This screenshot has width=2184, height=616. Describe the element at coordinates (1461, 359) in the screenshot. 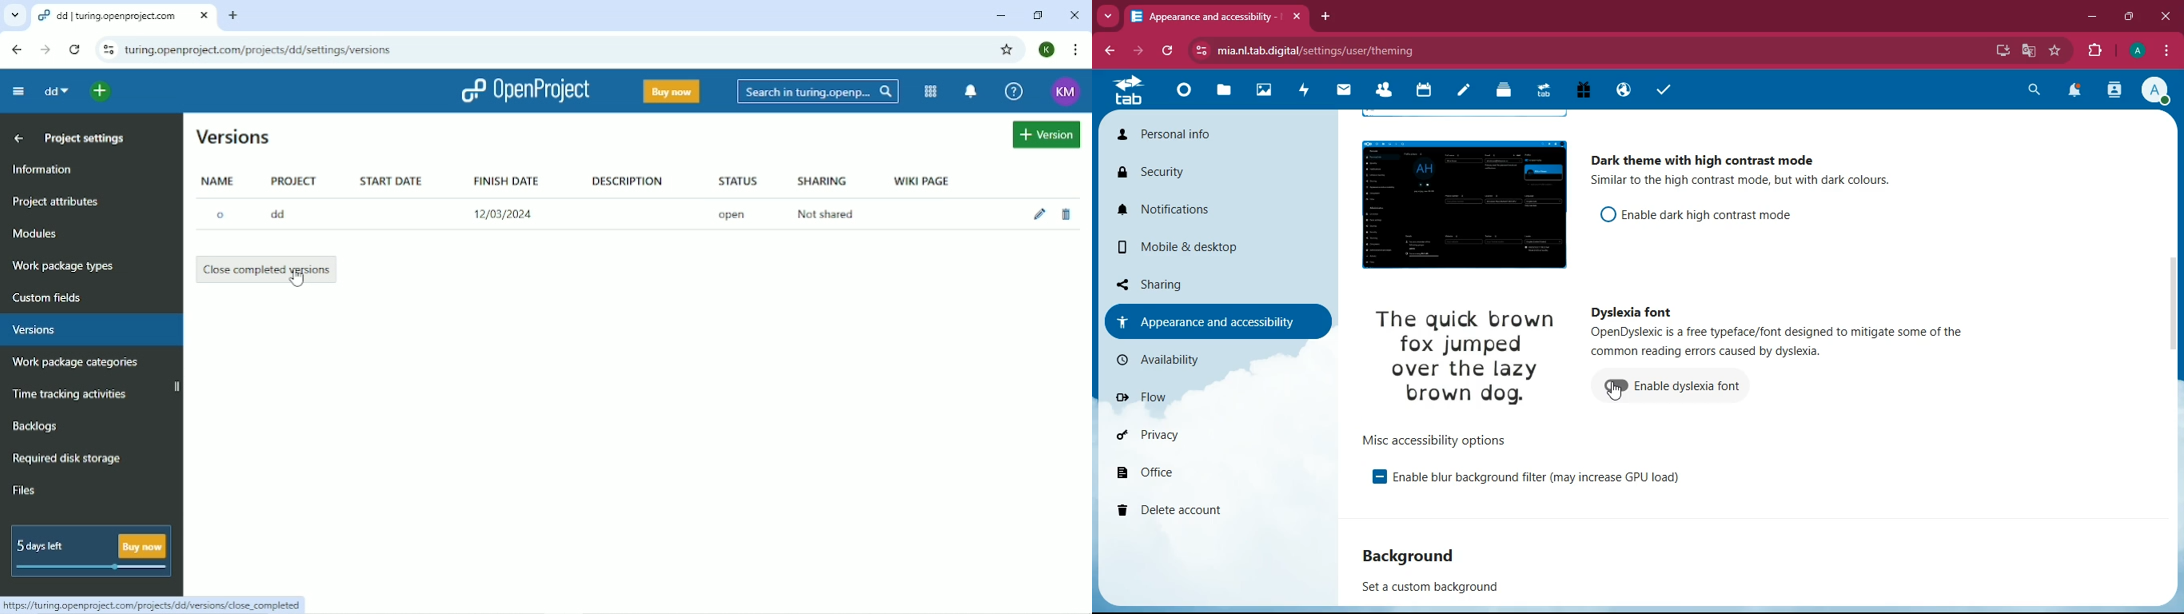

I see `image` at that location.